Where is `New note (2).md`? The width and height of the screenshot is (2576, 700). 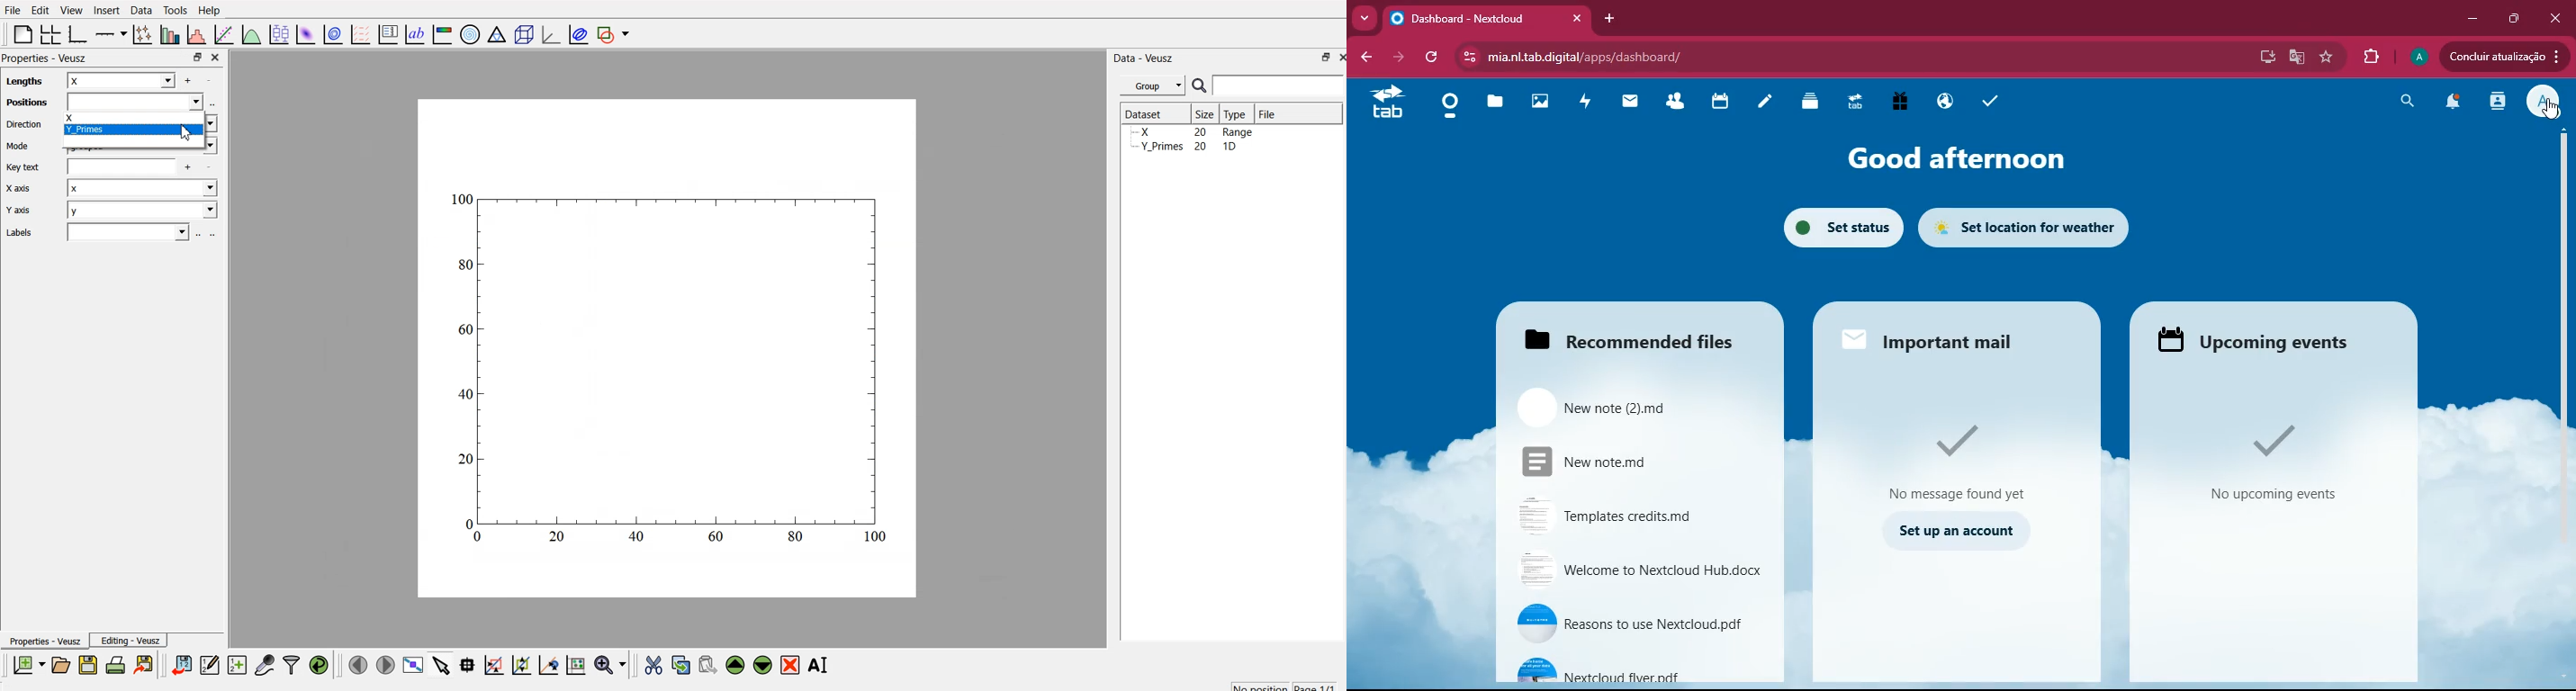 New note (2).md is located at coordinates (1594, 406).